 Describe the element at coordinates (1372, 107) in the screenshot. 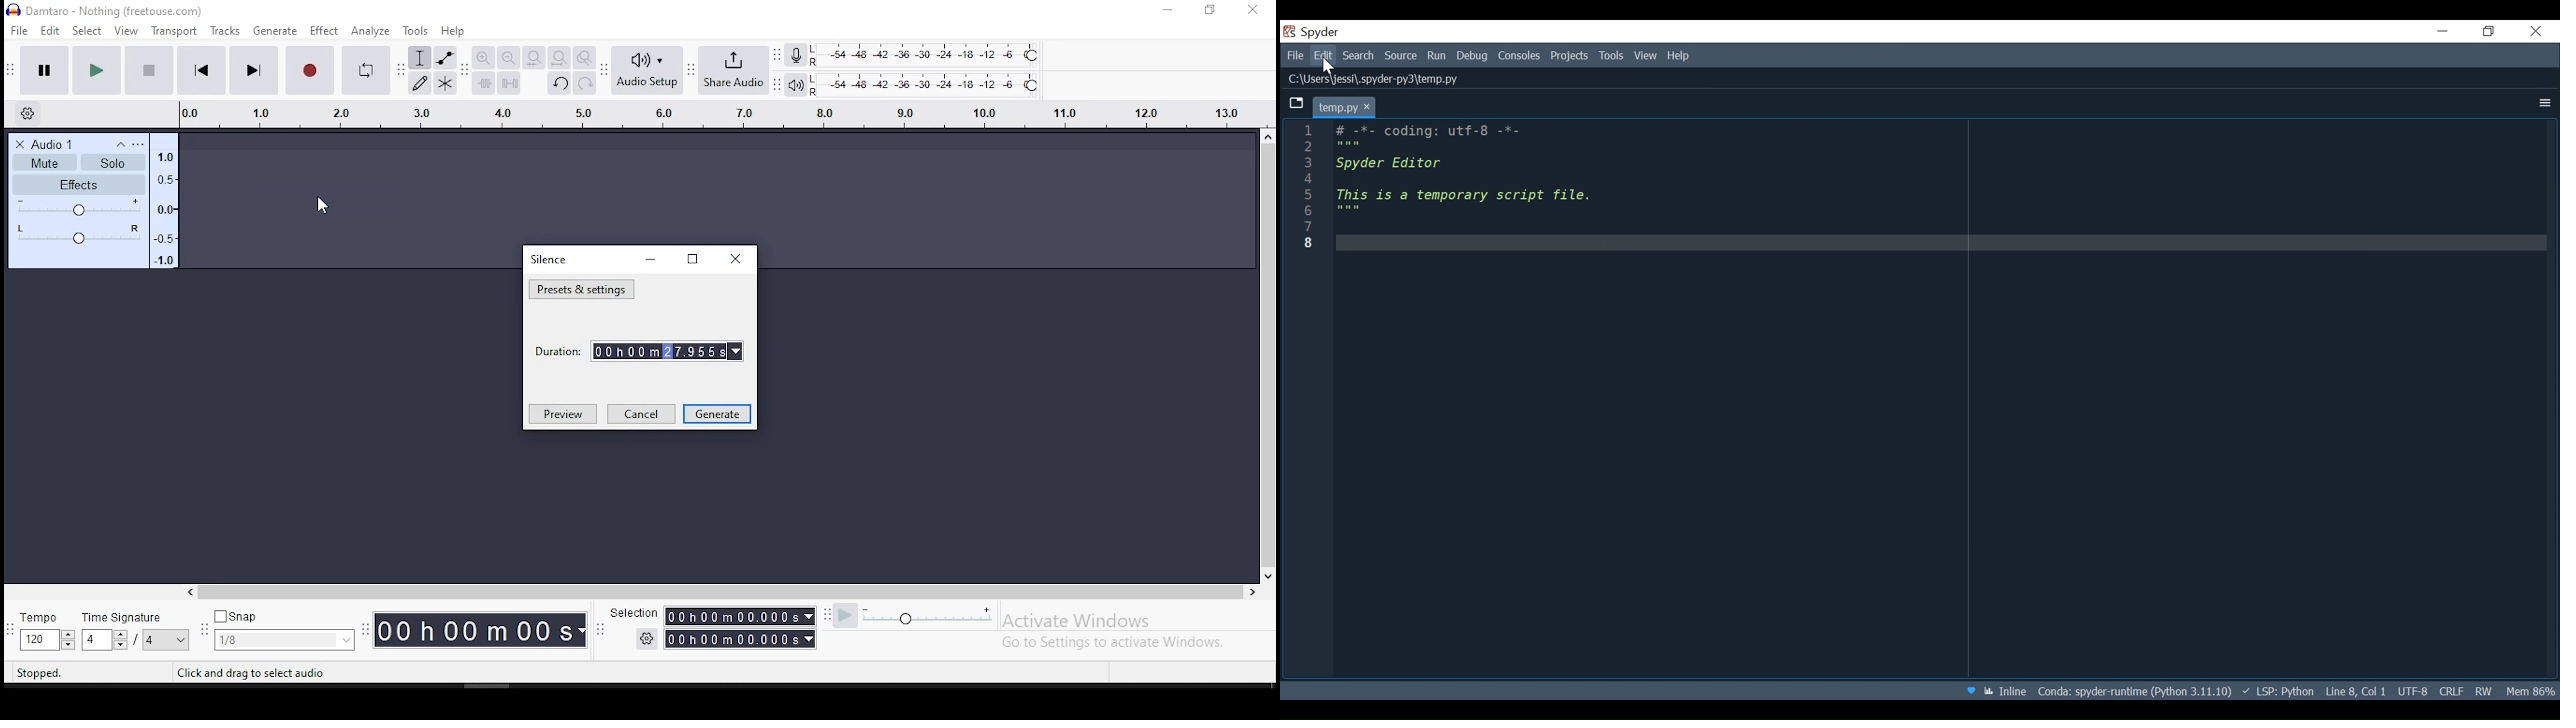

I see `close` at that location.